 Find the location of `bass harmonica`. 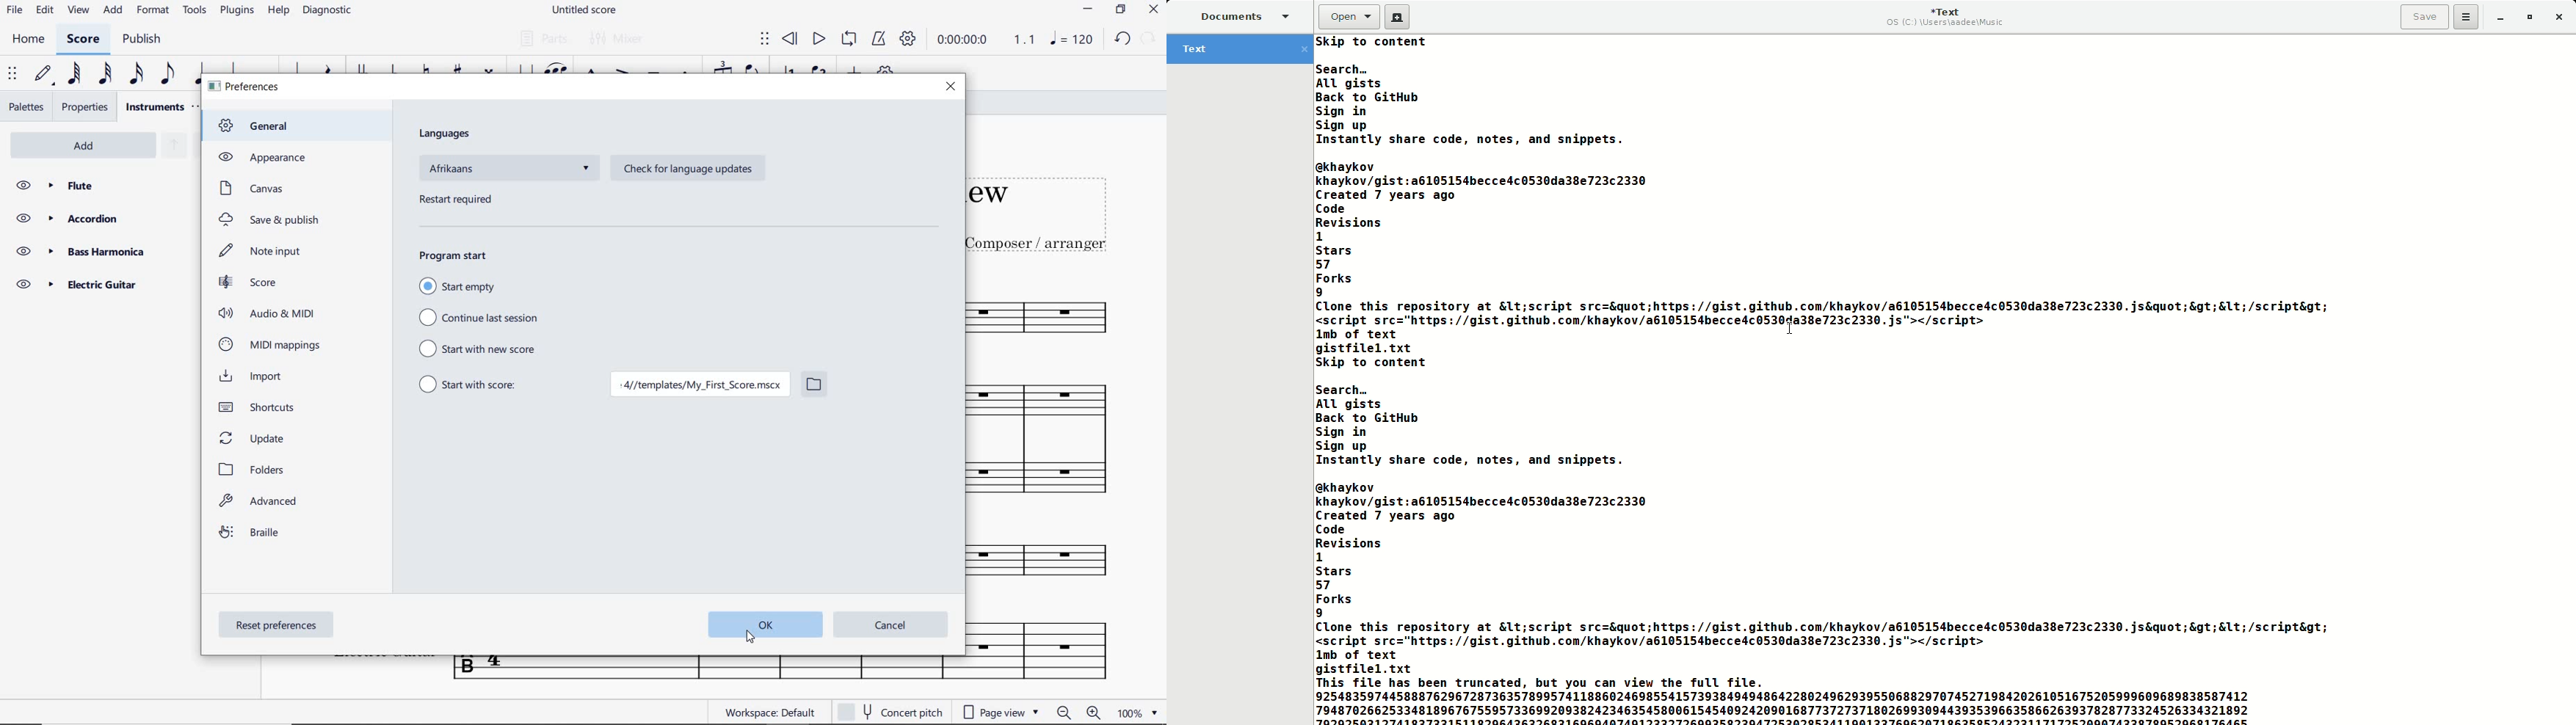

bass harmonica is located at coordinates (99, 251).